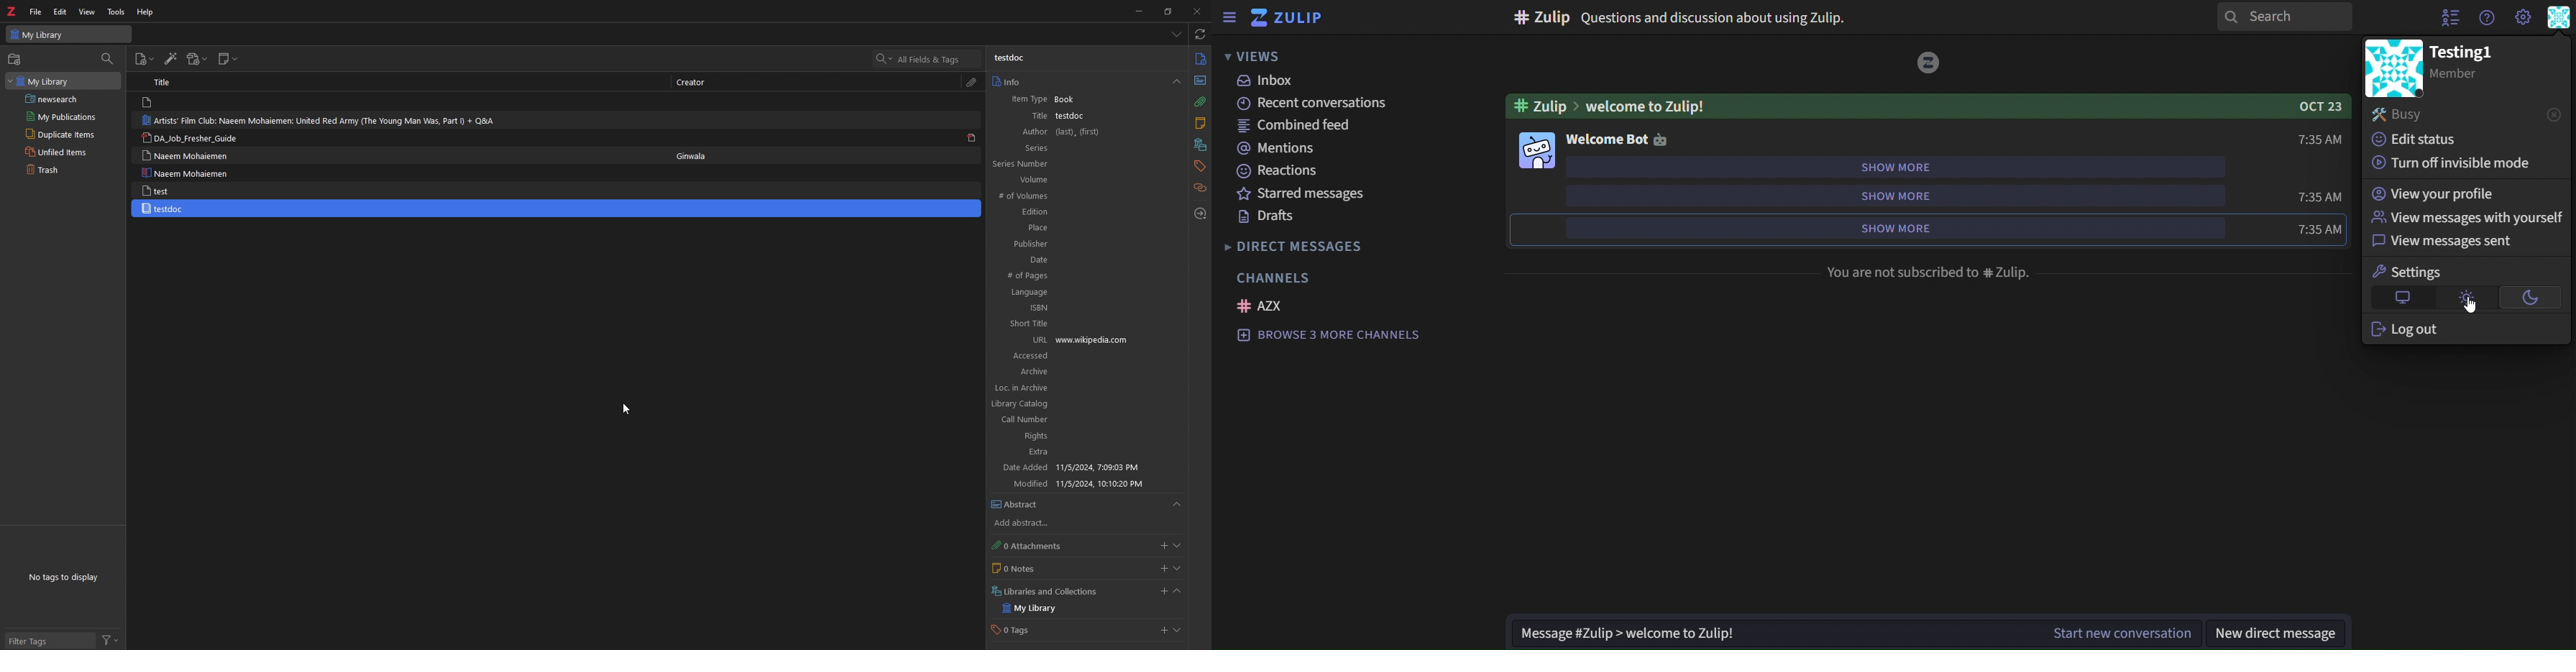  I want to click on related, so click(1200, 188).